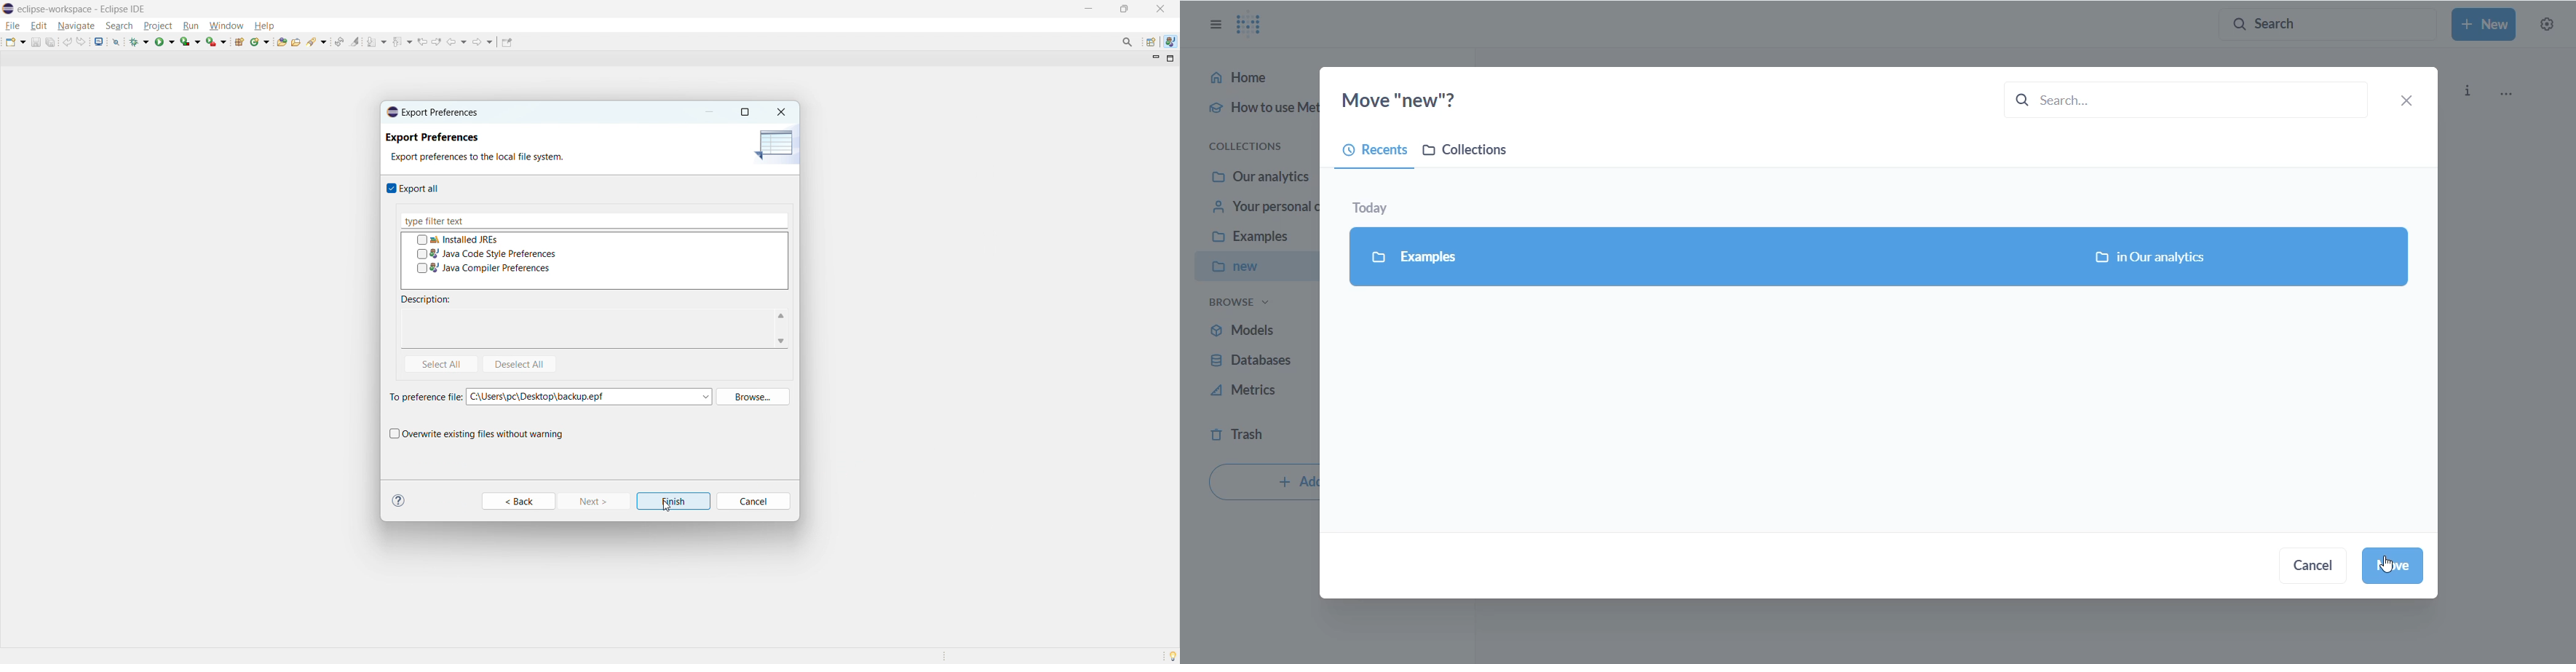 The width and height of the screenshot is (2576, 672). What do you see at coordinates (116, 41) in the screenshot?
I see `skip all breakpoints` at bounding box center [116, 41].